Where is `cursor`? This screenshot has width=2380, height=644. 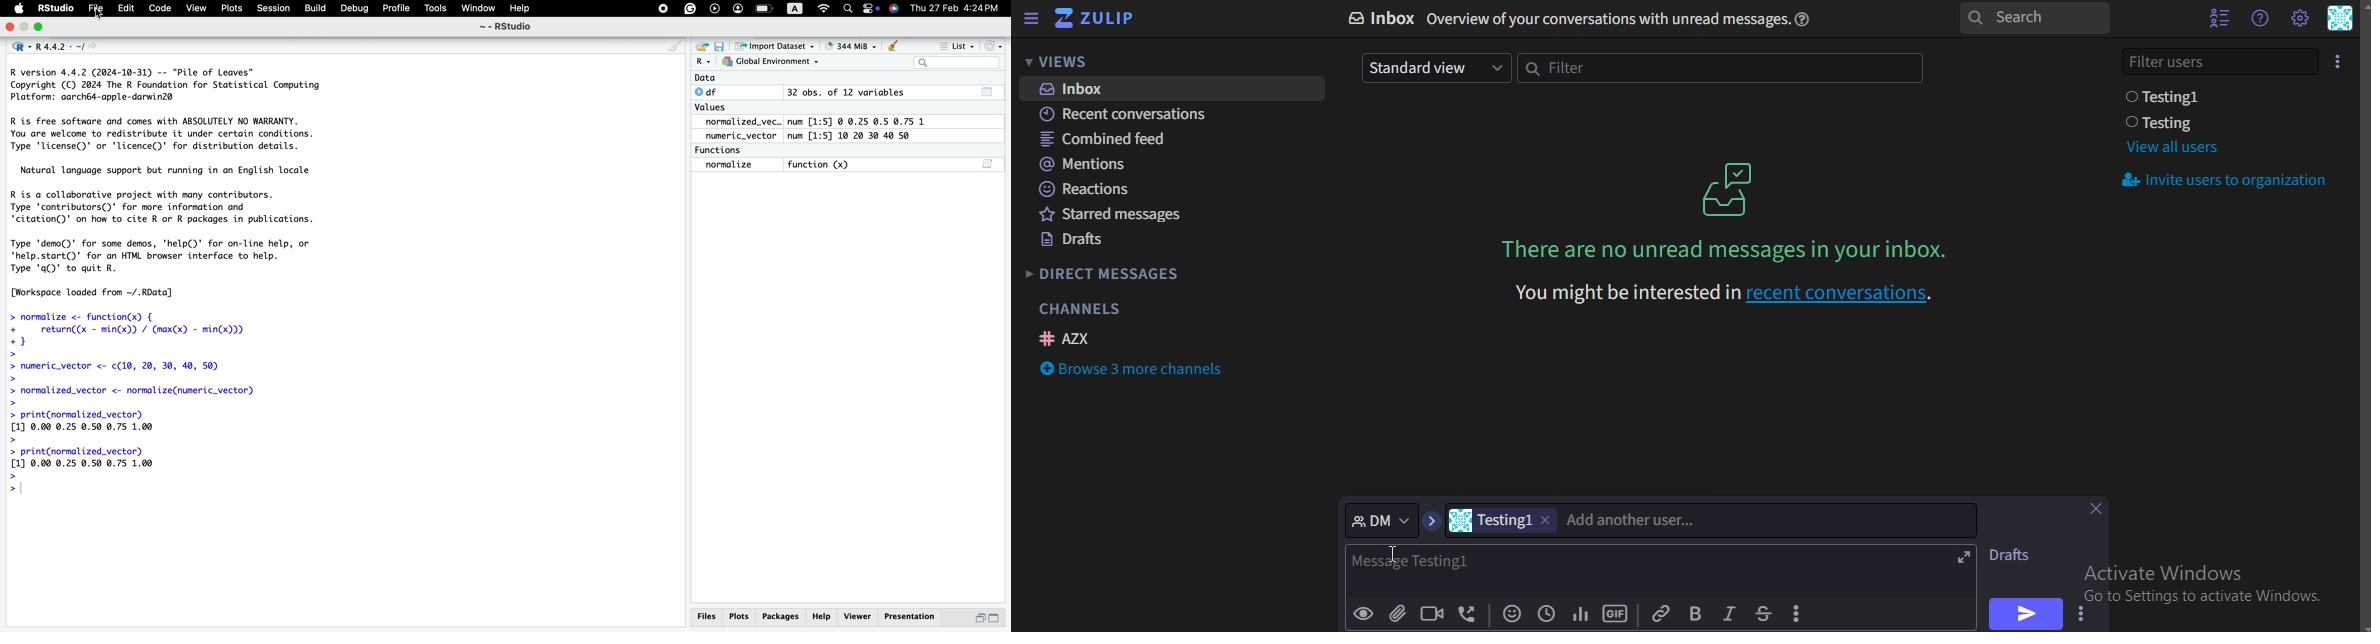
cursor is located at coordinates (1395, 559).